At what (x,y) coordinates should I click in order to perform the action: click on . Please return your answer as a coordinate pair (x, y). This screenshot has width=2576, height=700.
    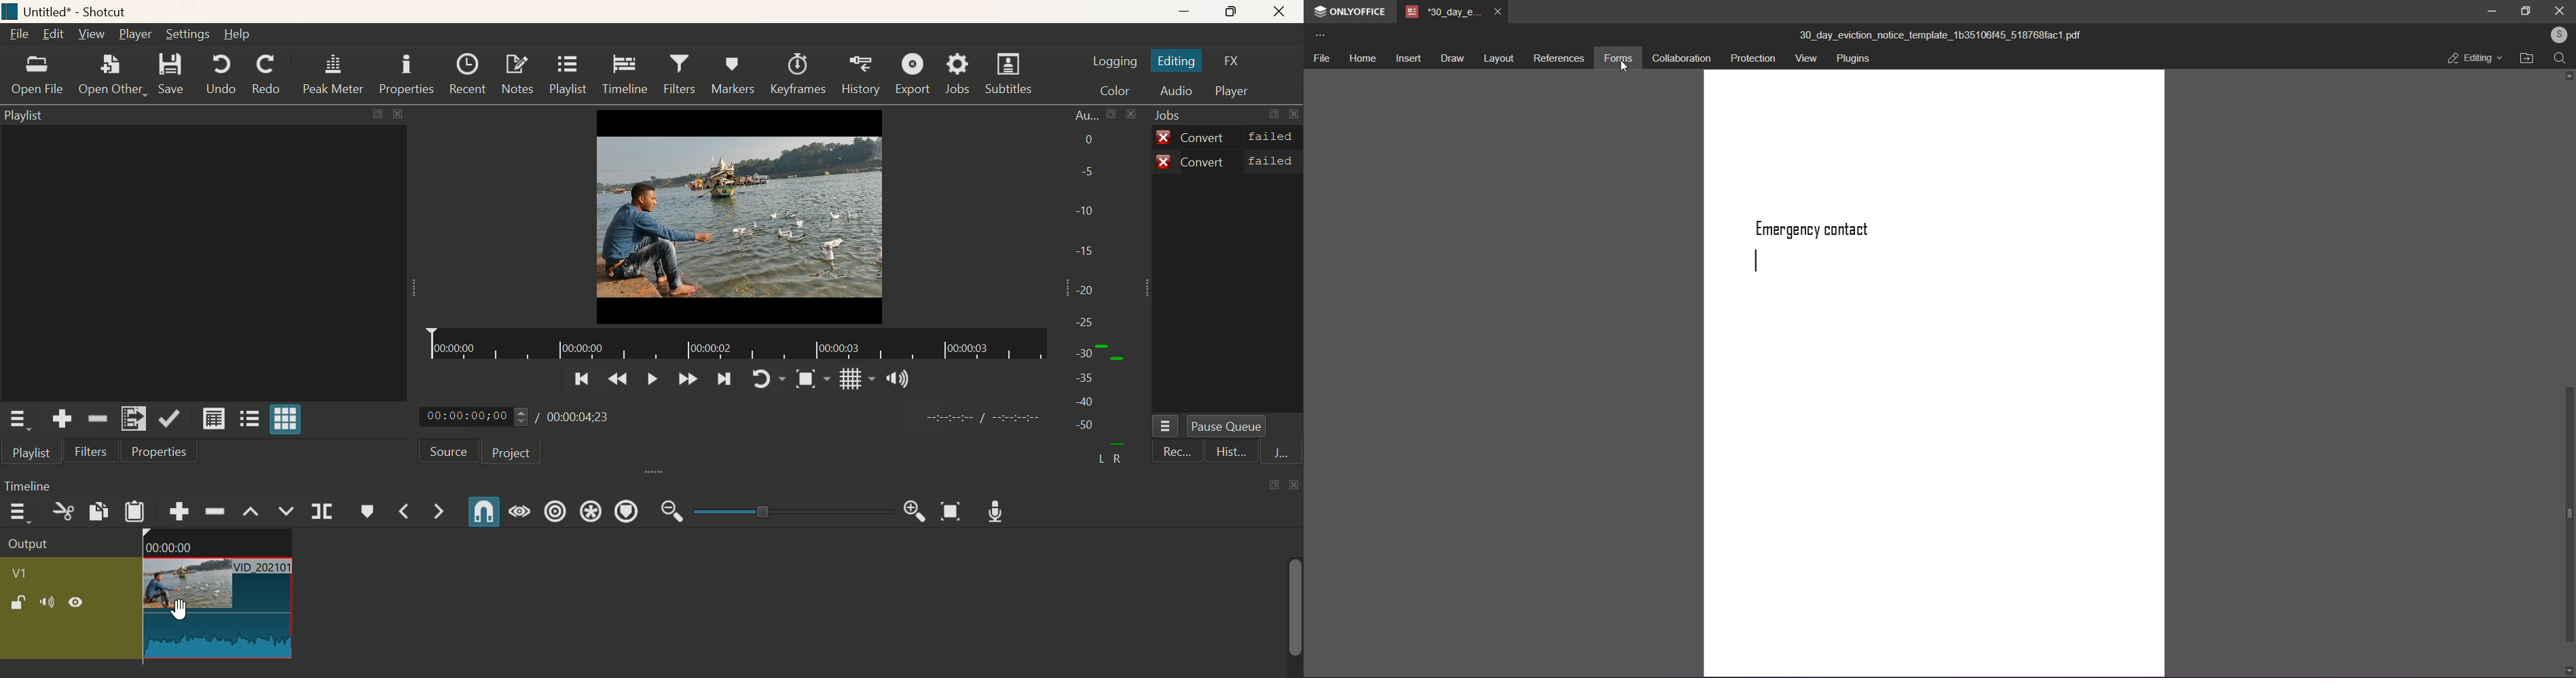
    Looking at the image, I should click on (626, 512).